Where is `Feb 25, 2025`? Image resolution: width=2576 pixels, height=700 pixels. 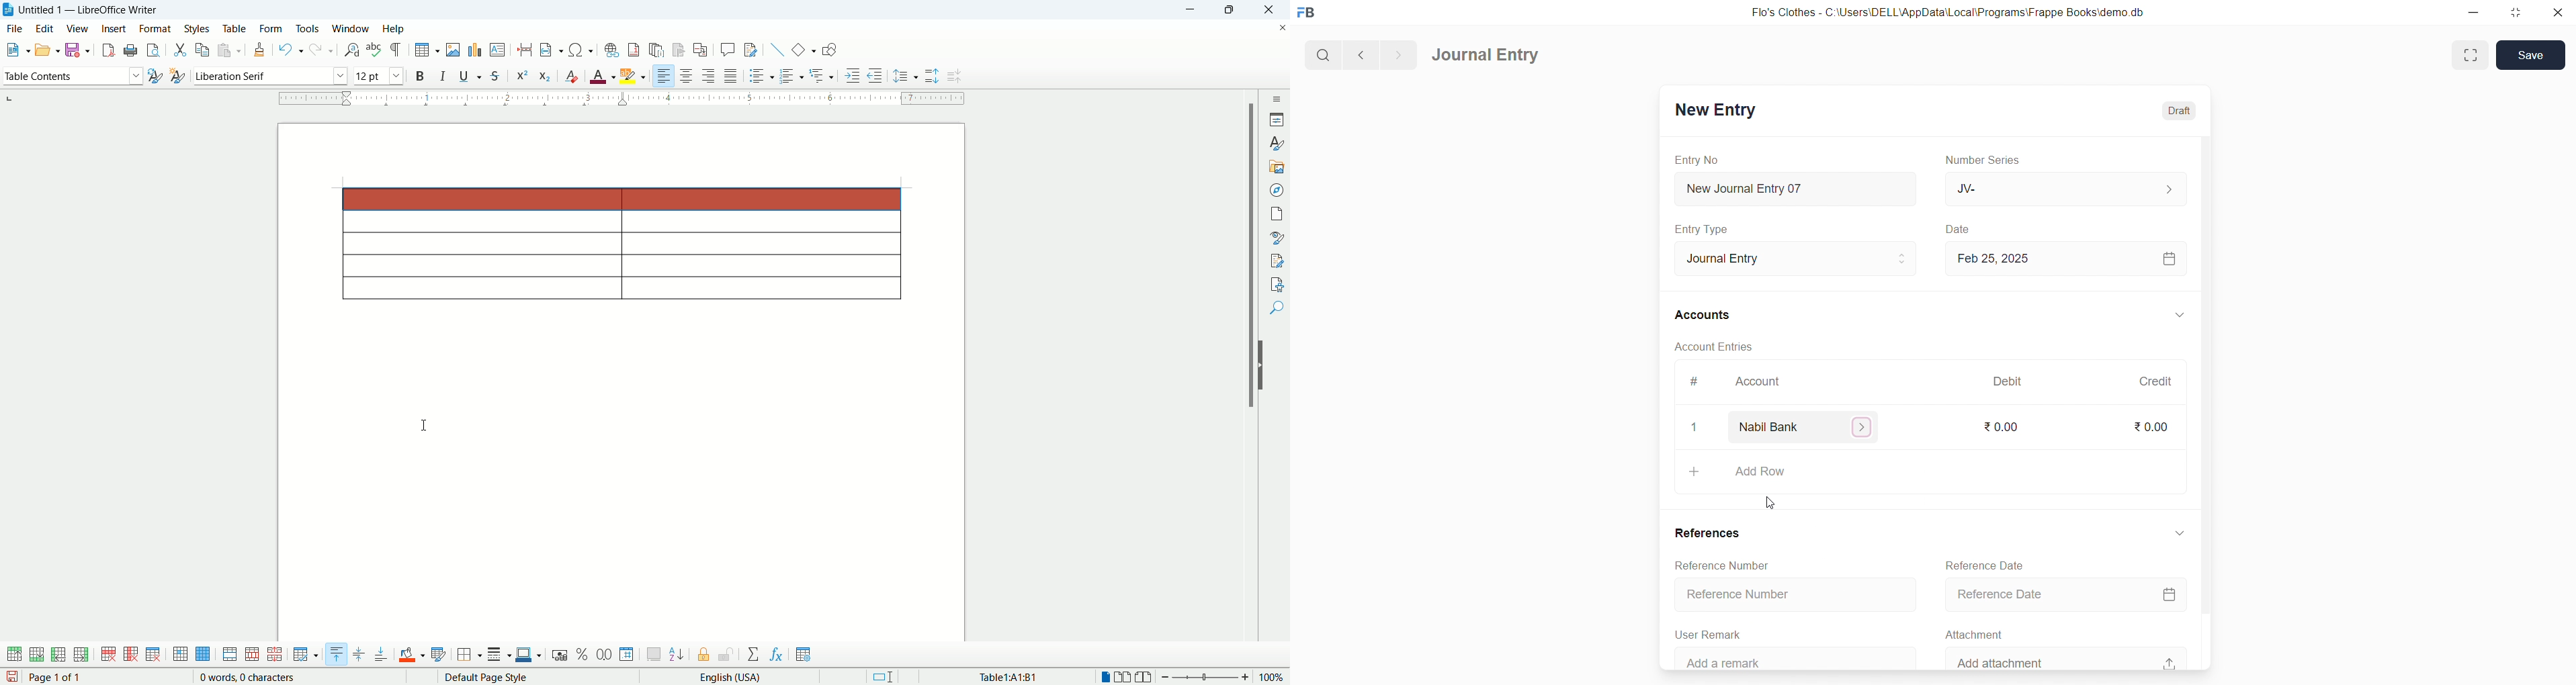
Feb 25, 2025 is located at coordinates (2067, 259).